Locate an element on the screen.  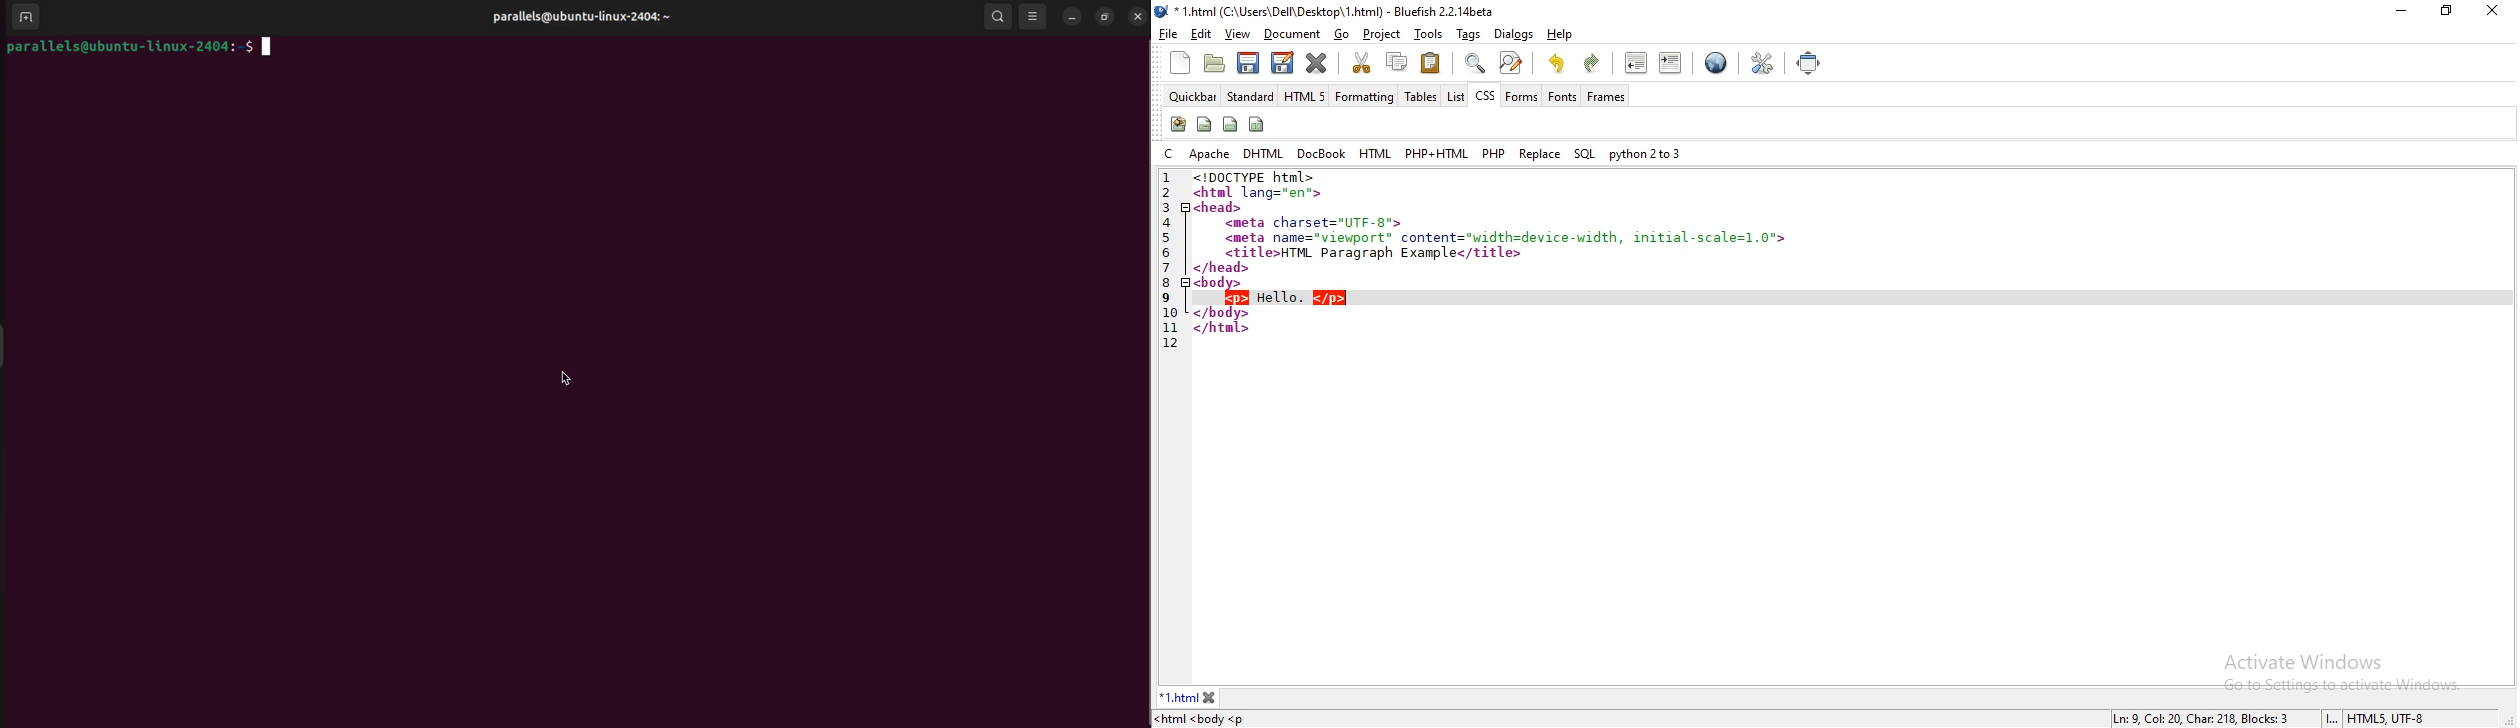
close current file is located at coordinates (1317, 64).